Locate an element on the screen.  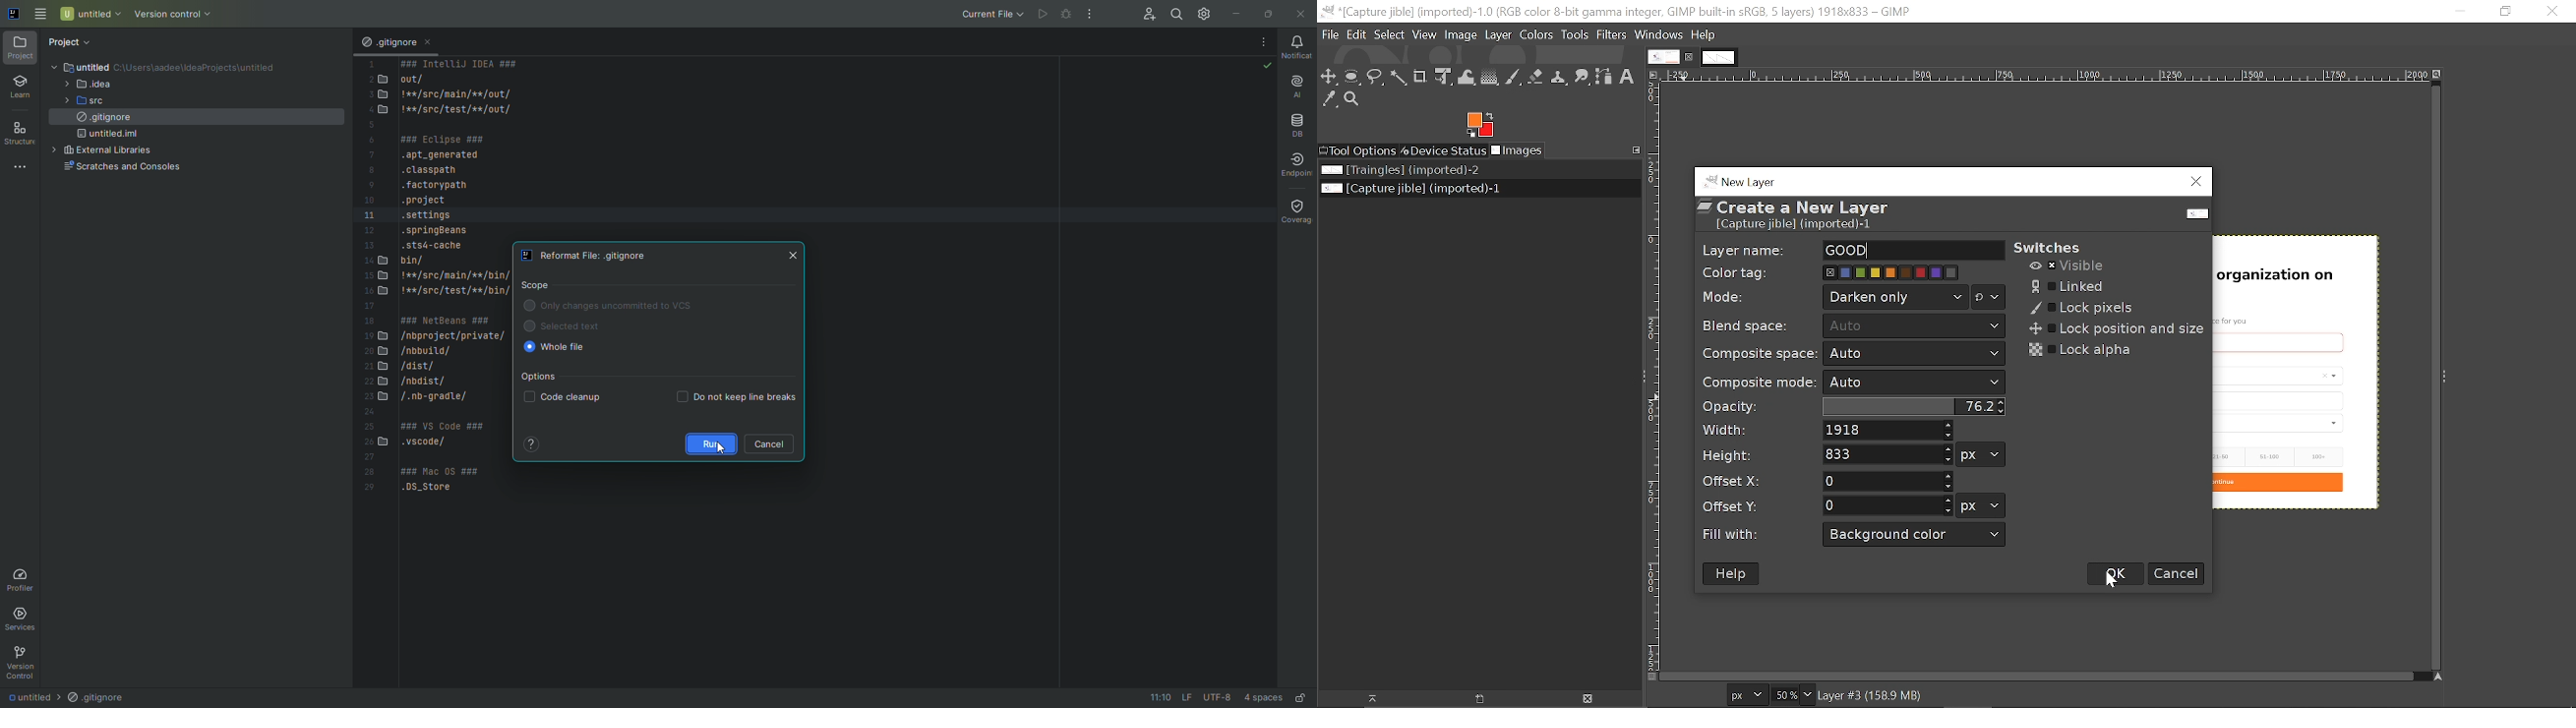
Crop tool is located at coordinates (1421, 77).